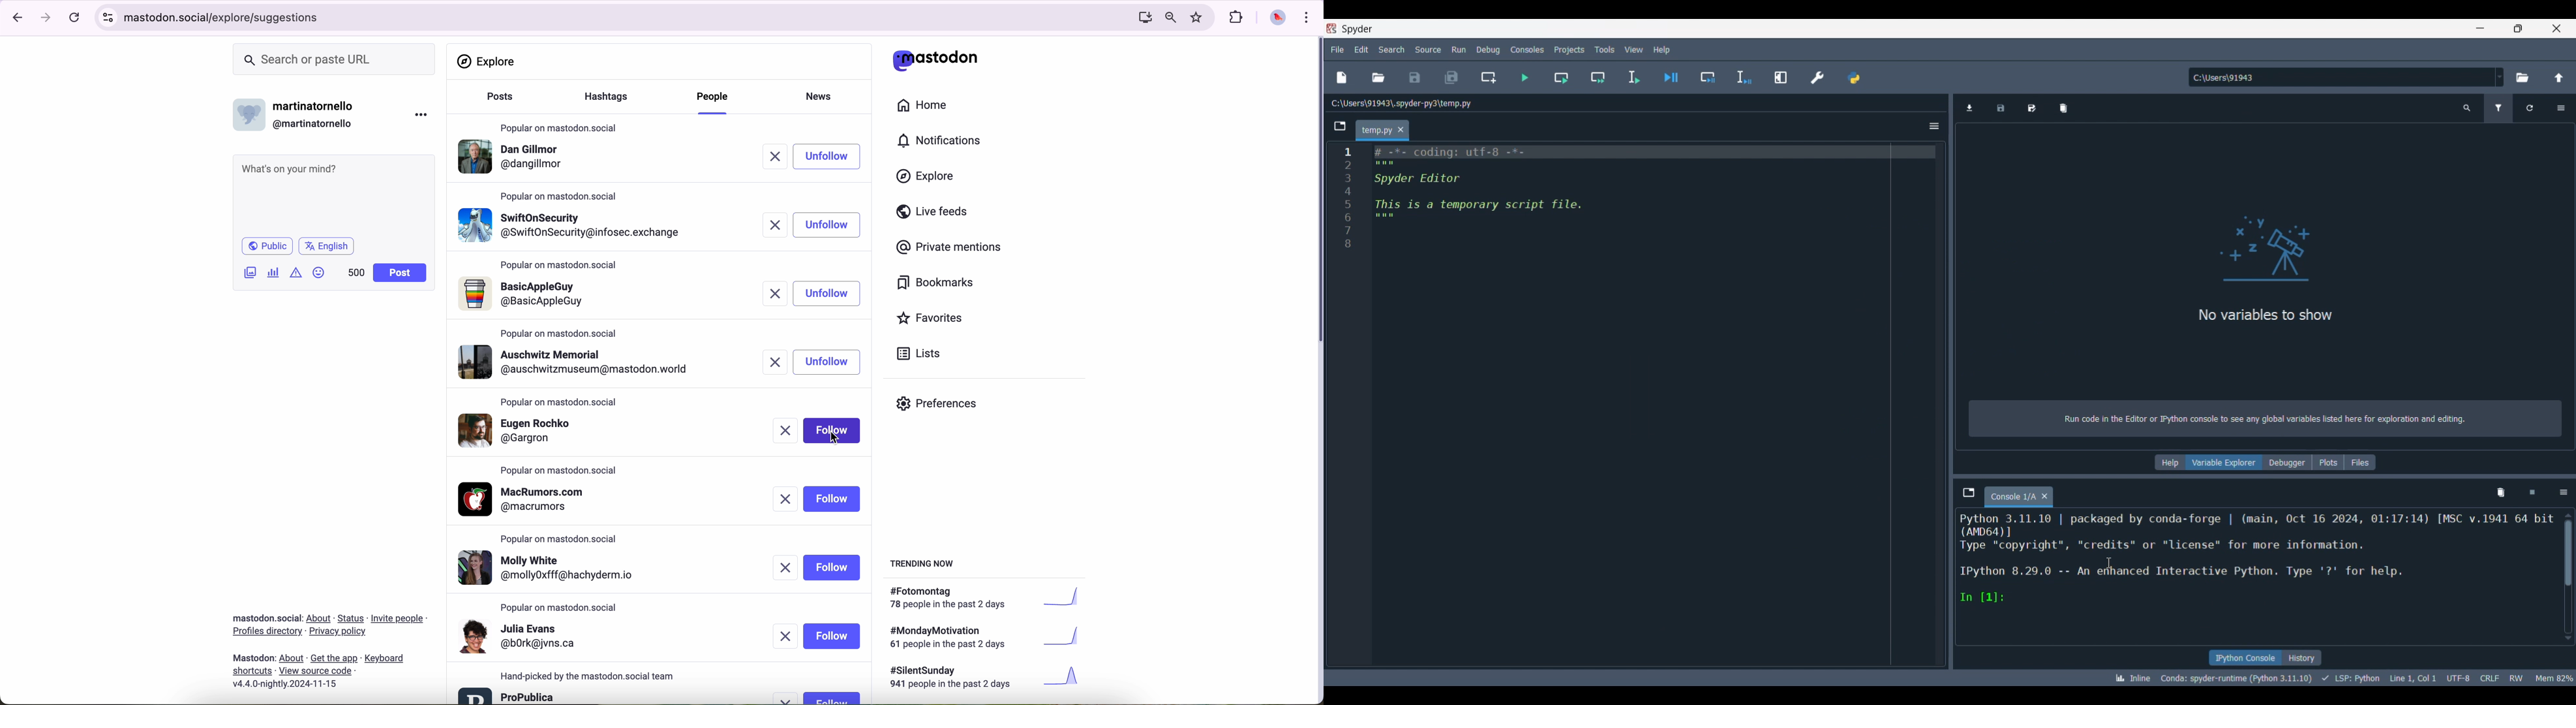 The image size is (2576, 728). I want to click on Open file, so click(1378, 78).